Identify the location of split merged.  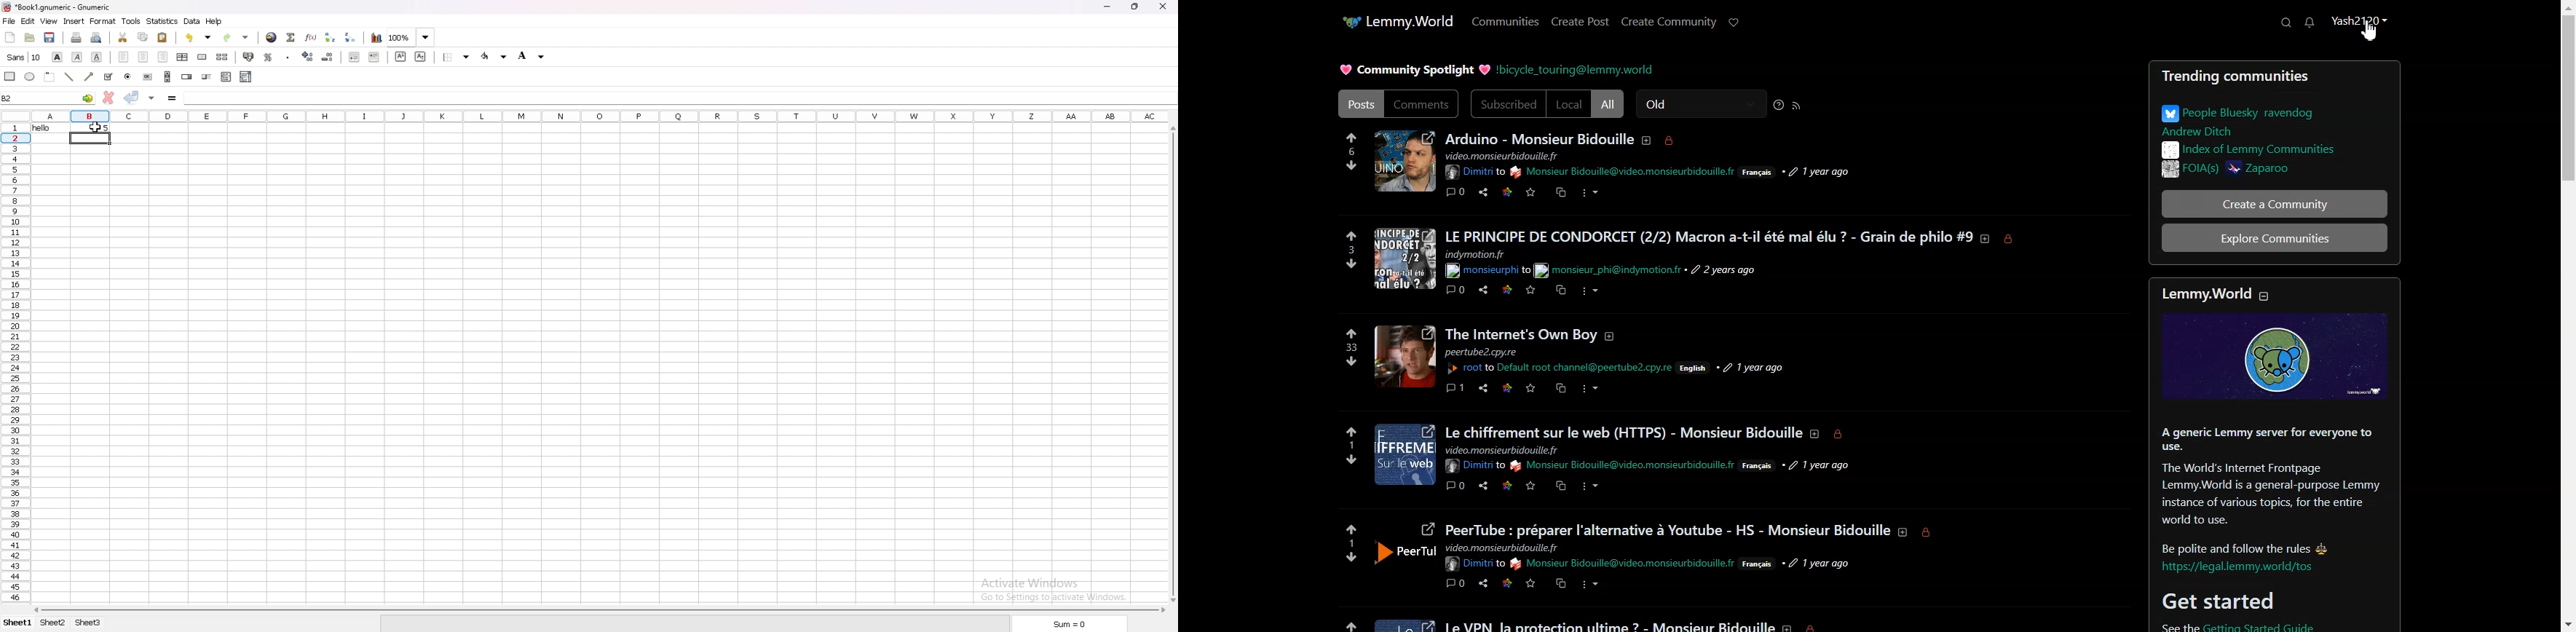
(223, 57).